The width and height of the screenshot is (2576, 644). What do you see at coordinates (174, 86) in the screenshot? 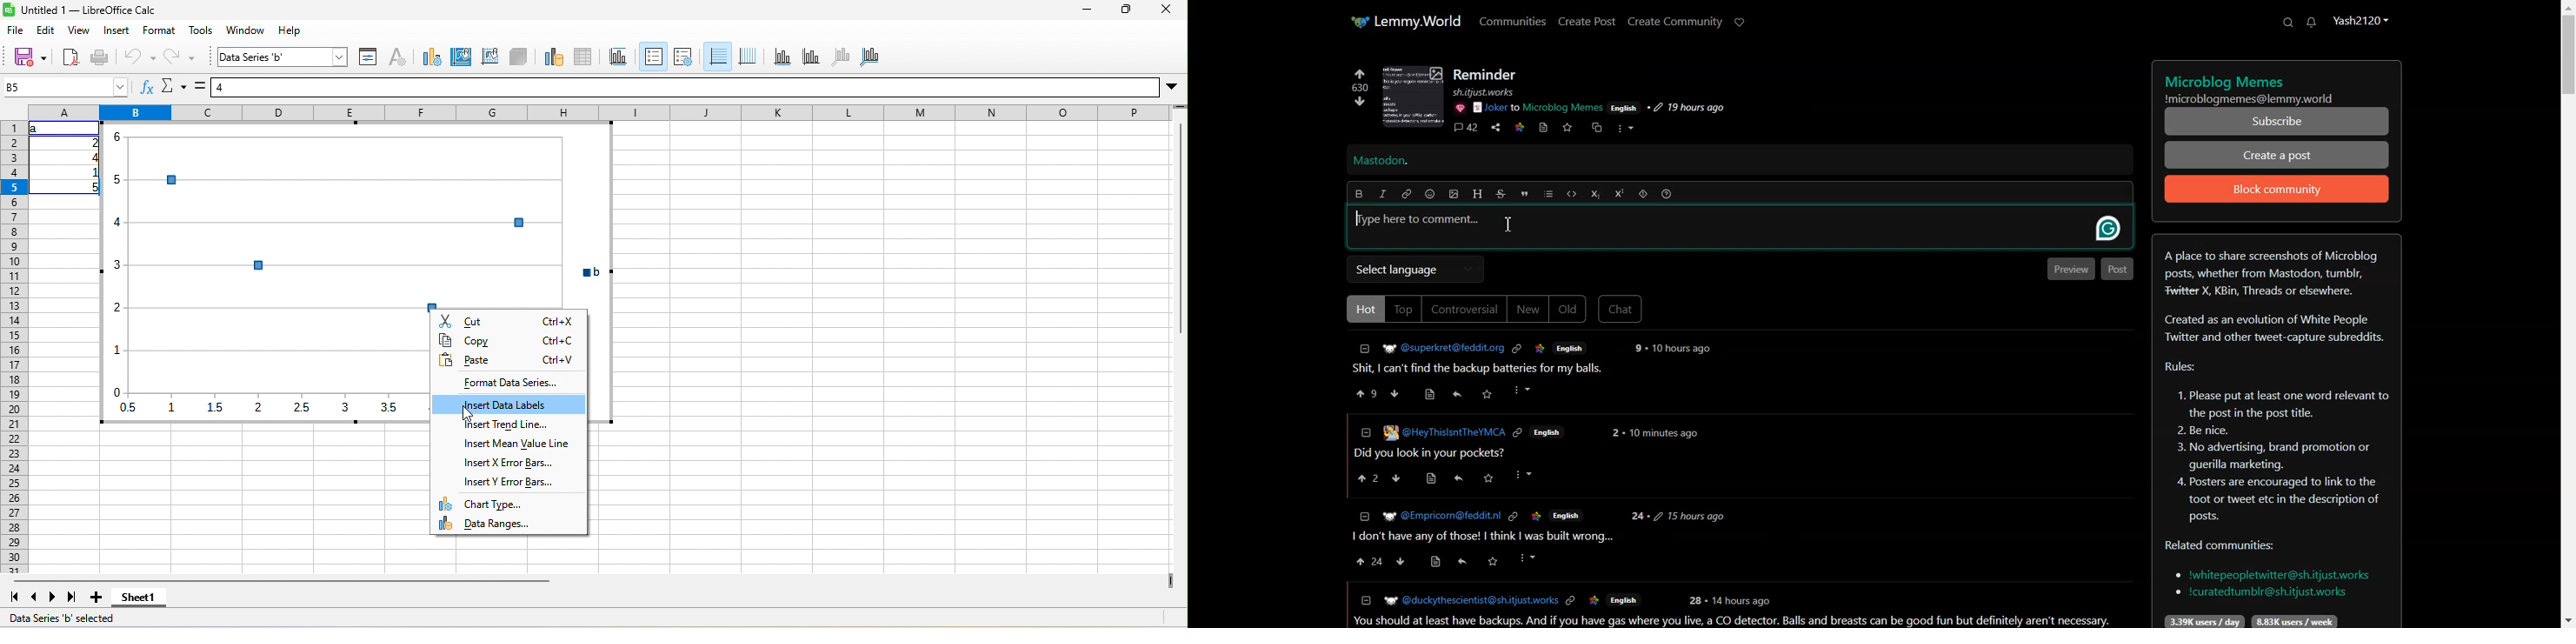
I see `select function` at bounding box center [174, 86].